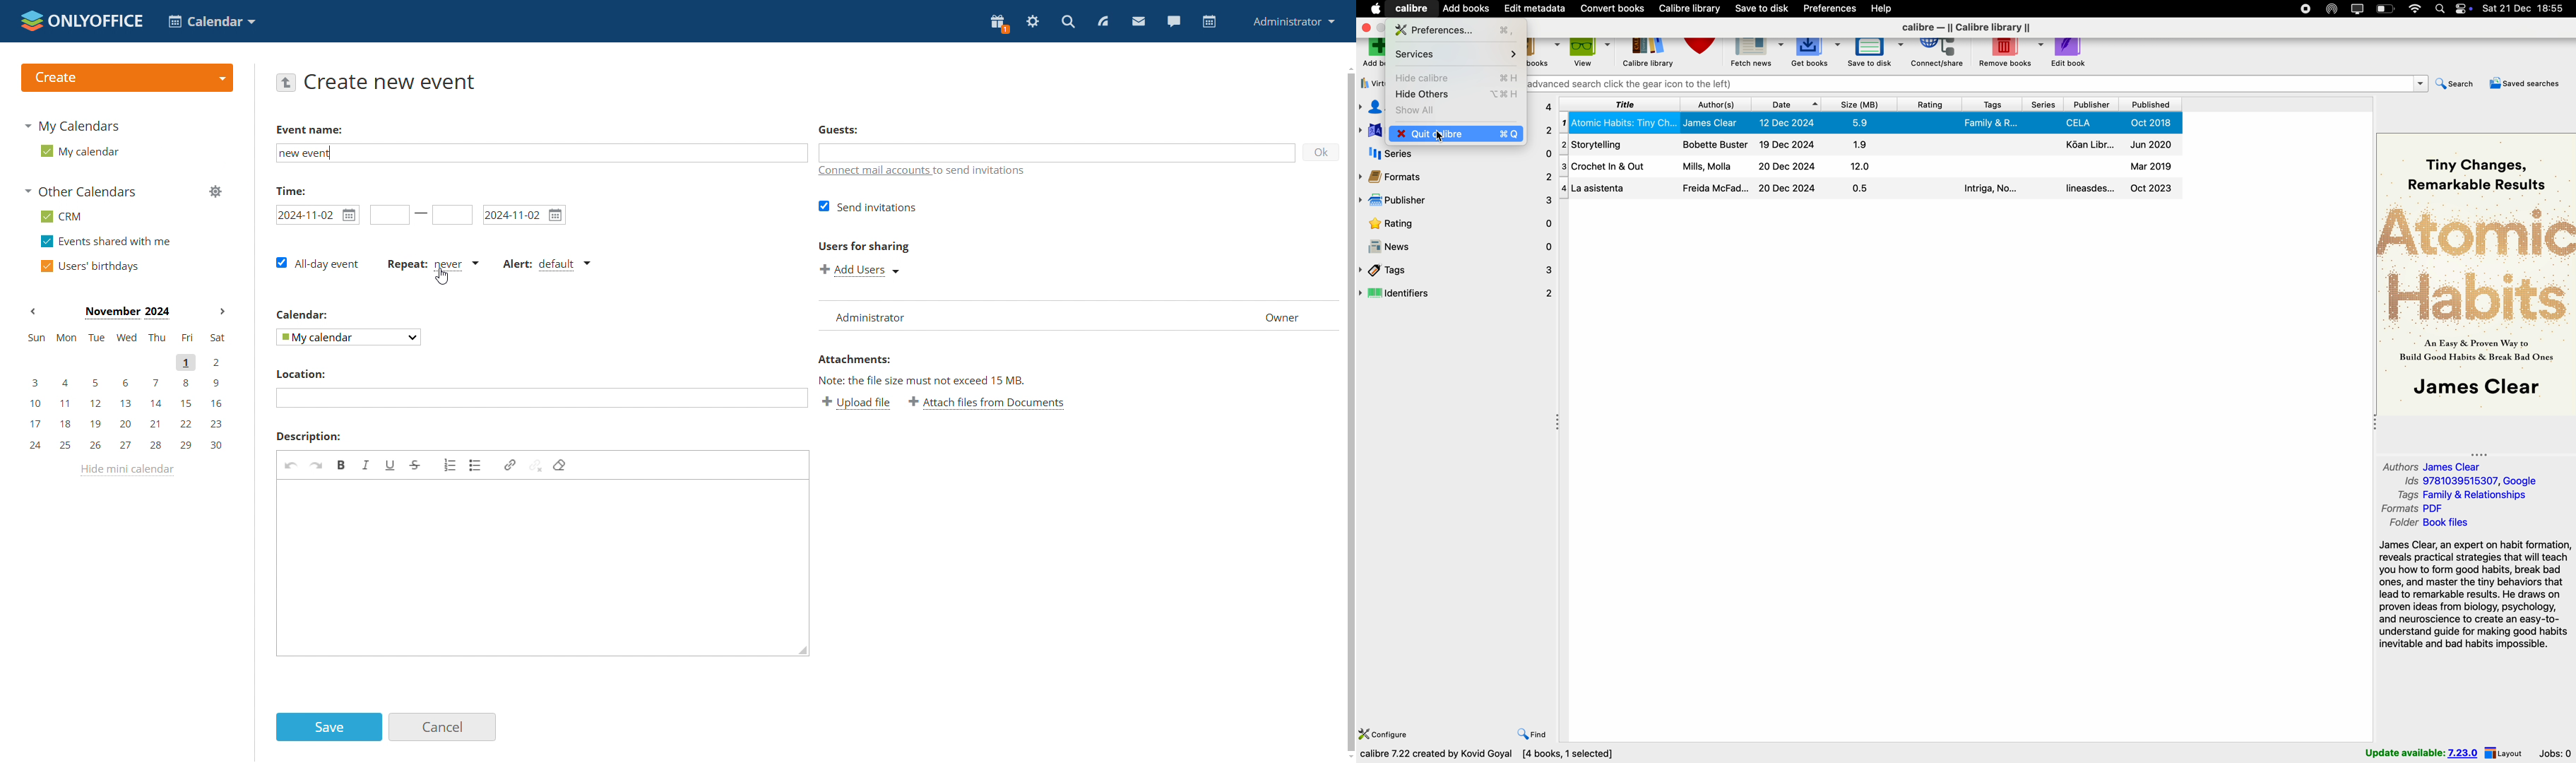 The height and width of the screenshot is (784, 2576). I want to click on Previous month, so click(33, 311).